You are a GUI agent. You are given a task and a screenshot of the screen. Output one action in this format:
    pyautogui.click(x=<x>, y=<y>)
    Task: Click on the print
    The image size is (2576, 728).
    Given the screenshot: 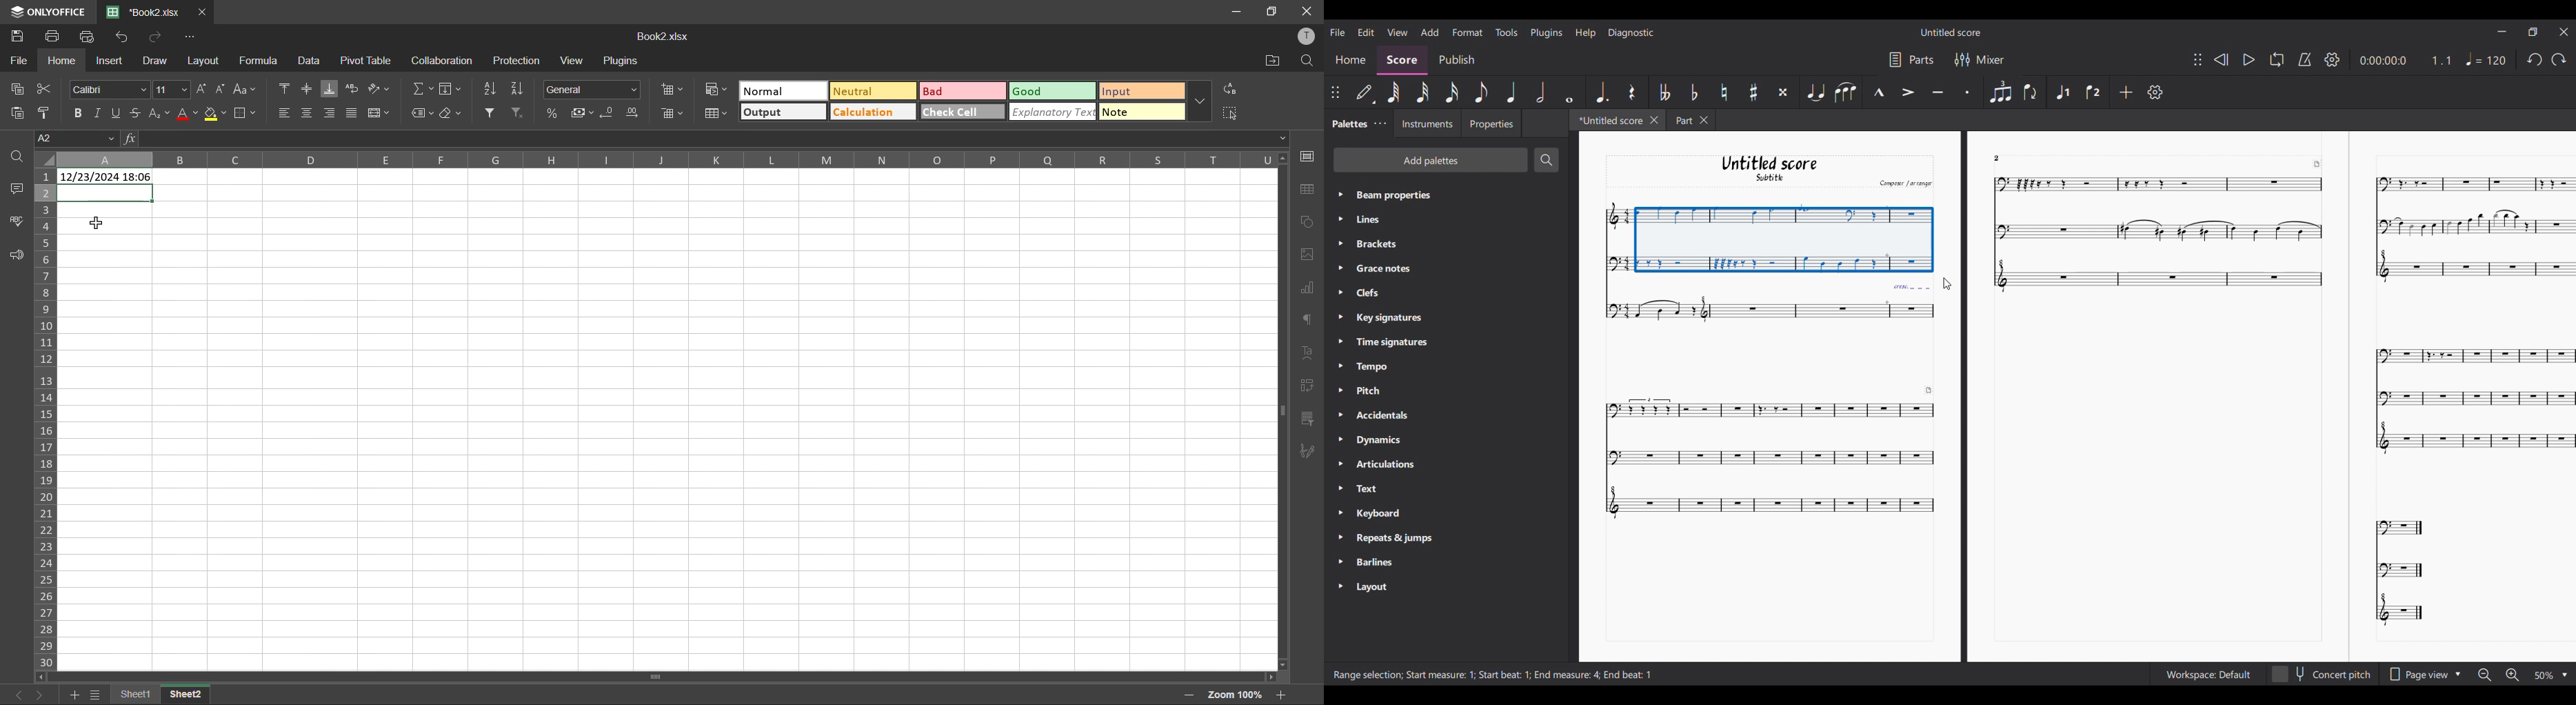 What is the action you would take?
    pyautogui.click(x=55, y=35)
    